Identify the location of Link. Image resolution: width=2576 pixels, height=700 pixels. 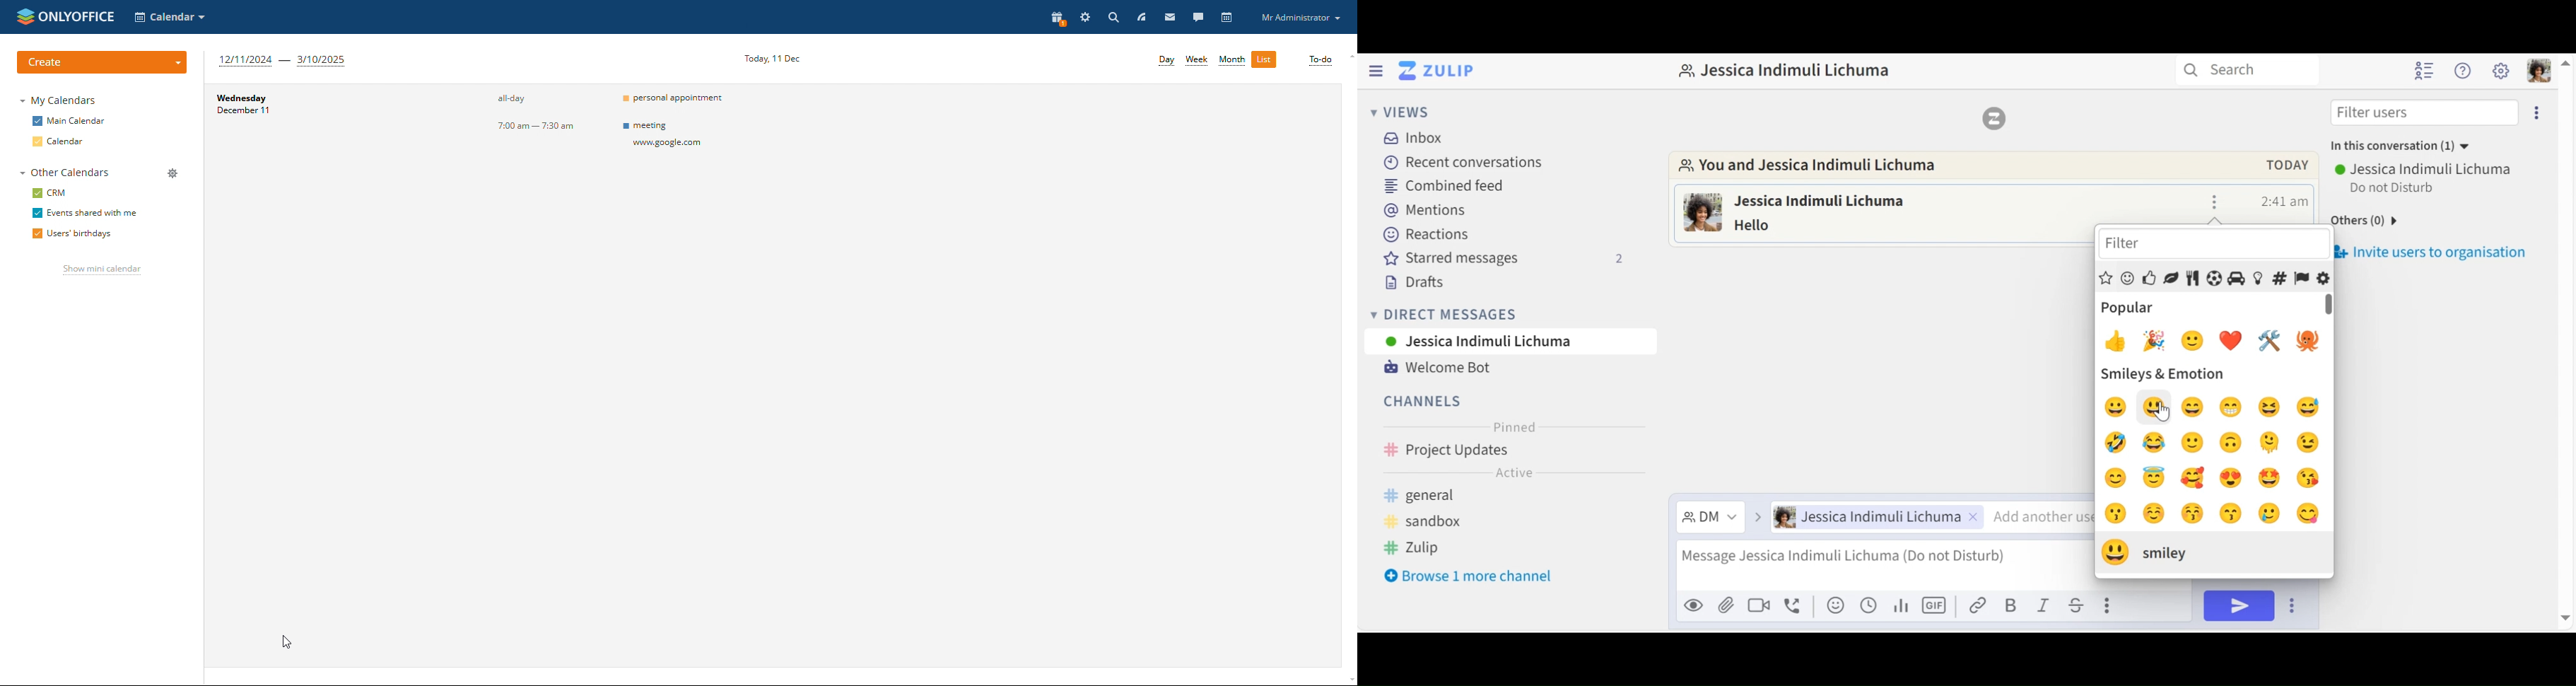
(1979, 604).